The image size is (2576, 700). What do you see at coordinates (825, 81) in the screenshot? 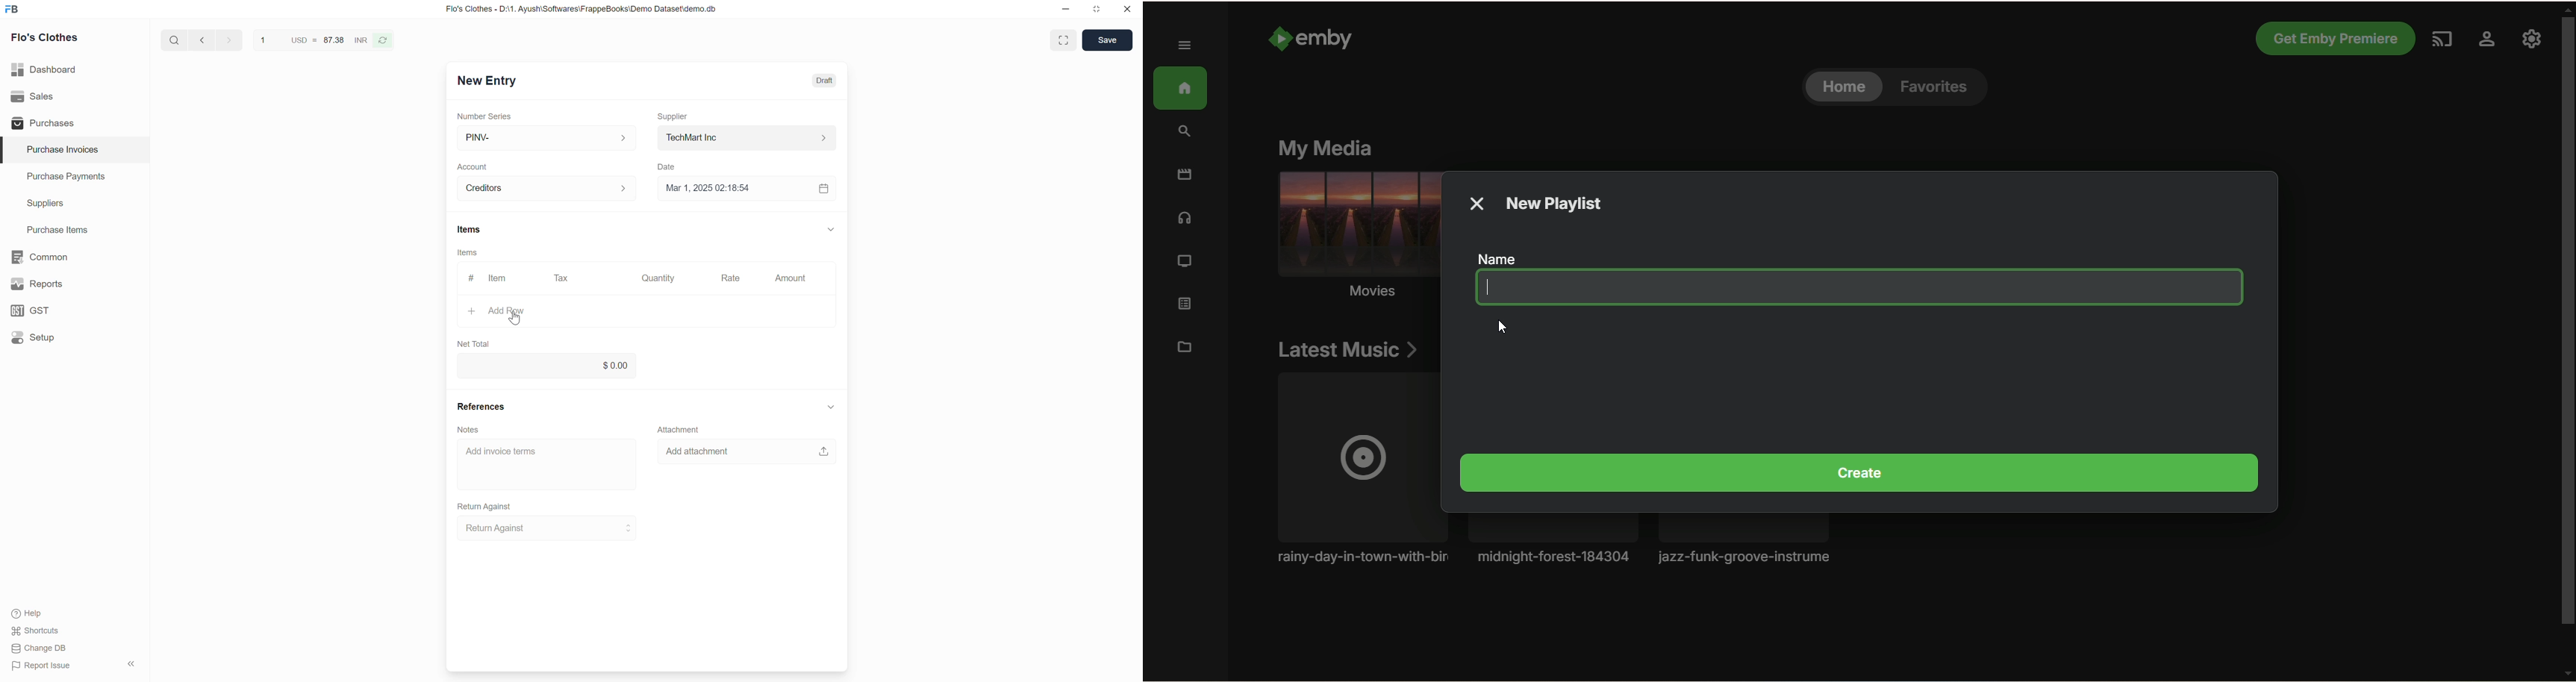
I see `Draft` at bounding box center [825, 81].